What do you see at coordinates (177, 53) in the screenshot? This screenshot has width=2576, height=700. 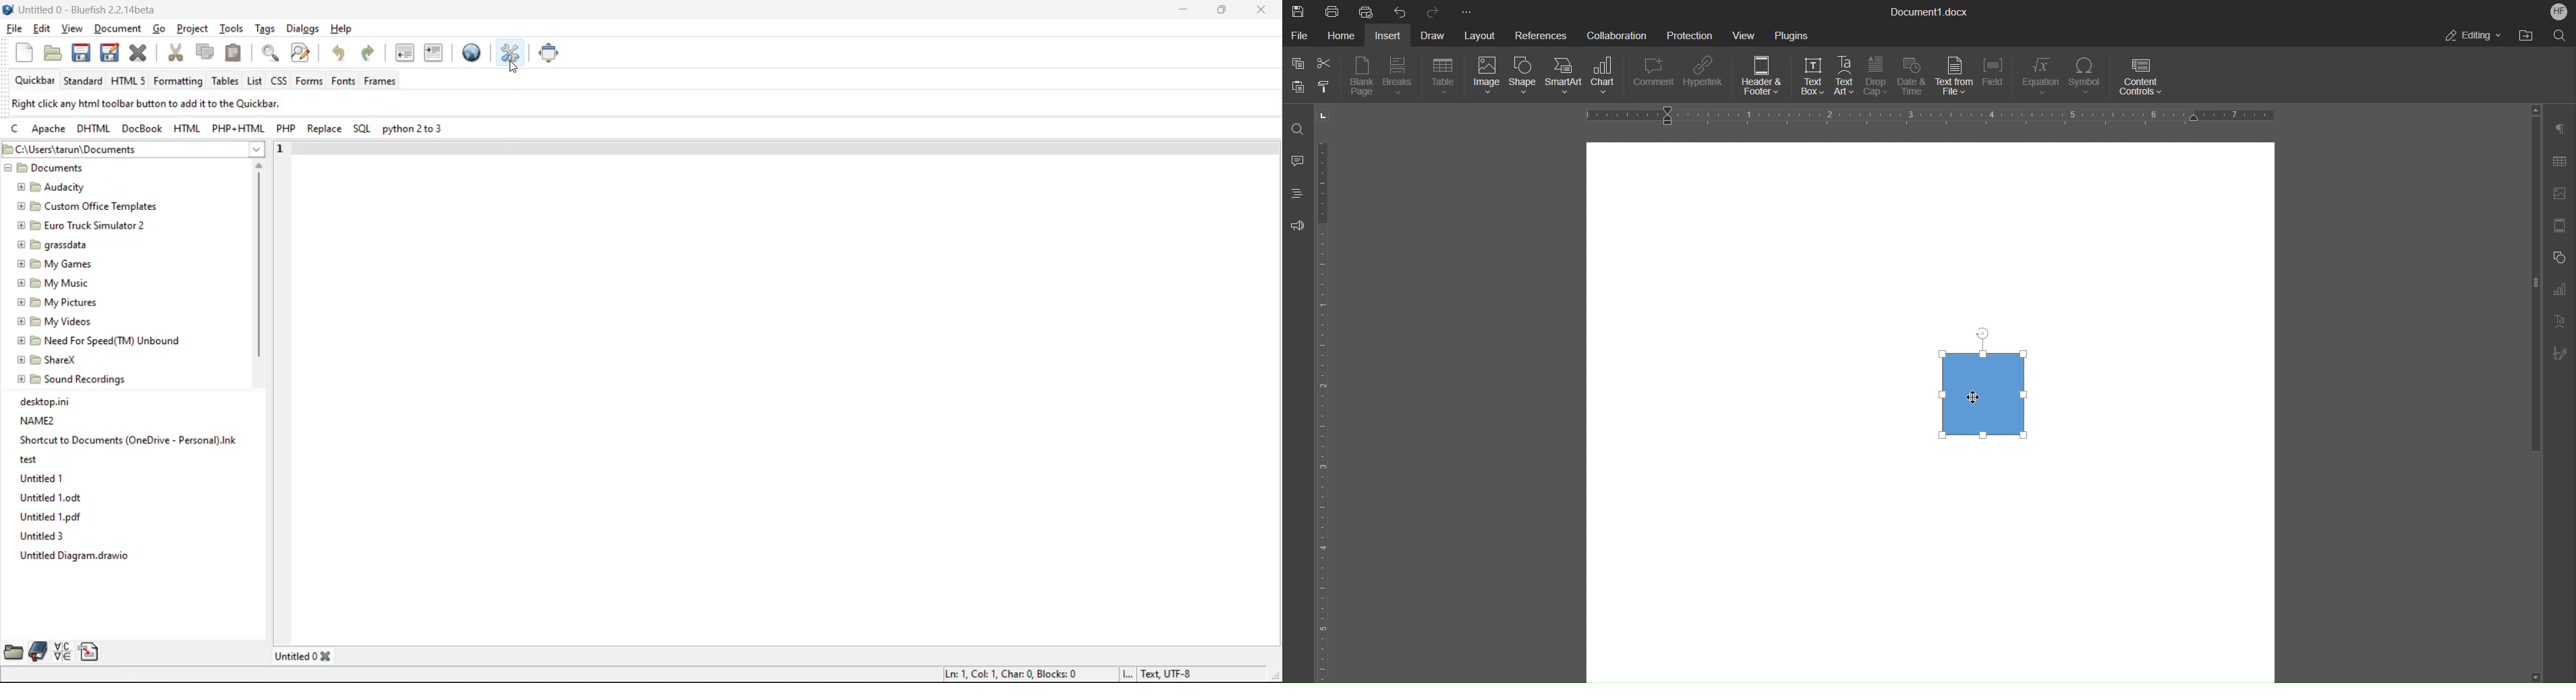 I see `cut` at bounding box center [177, 53].